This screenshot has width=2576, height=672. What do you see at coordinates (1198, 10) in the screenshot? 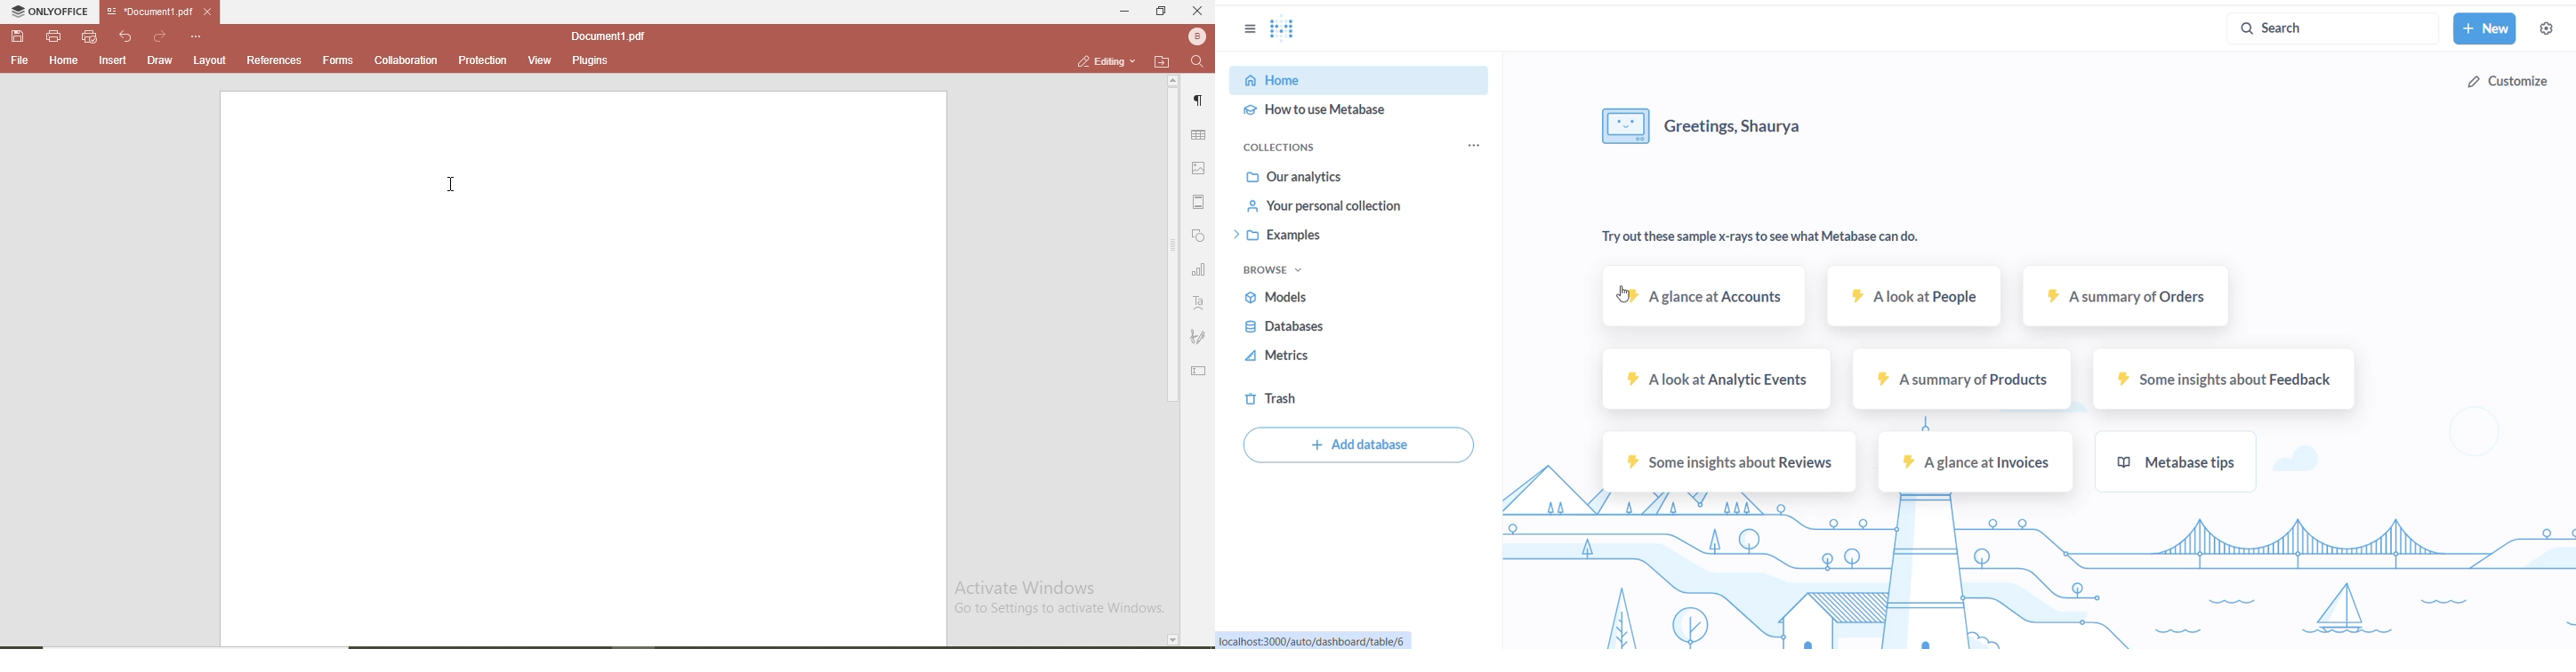
I see `close` at bounding box center [1198, 10].